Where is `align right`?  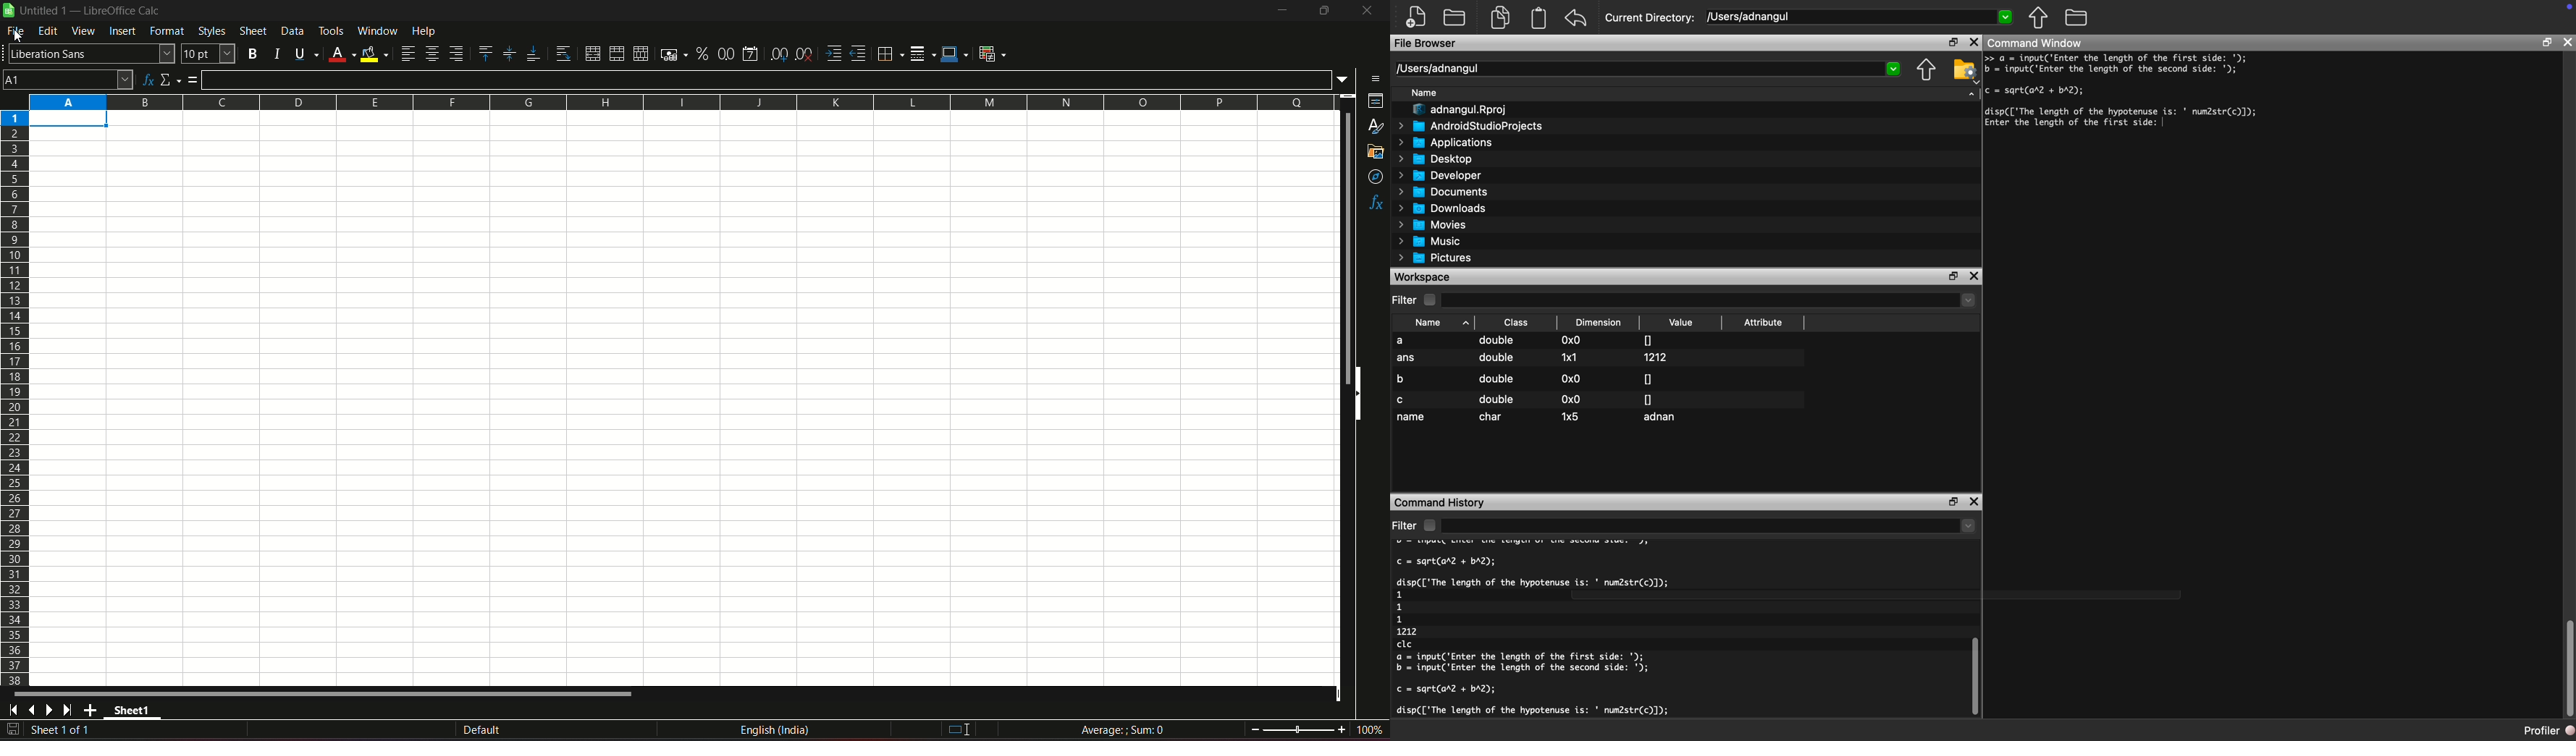
align right is located at coordinates (457, 54).